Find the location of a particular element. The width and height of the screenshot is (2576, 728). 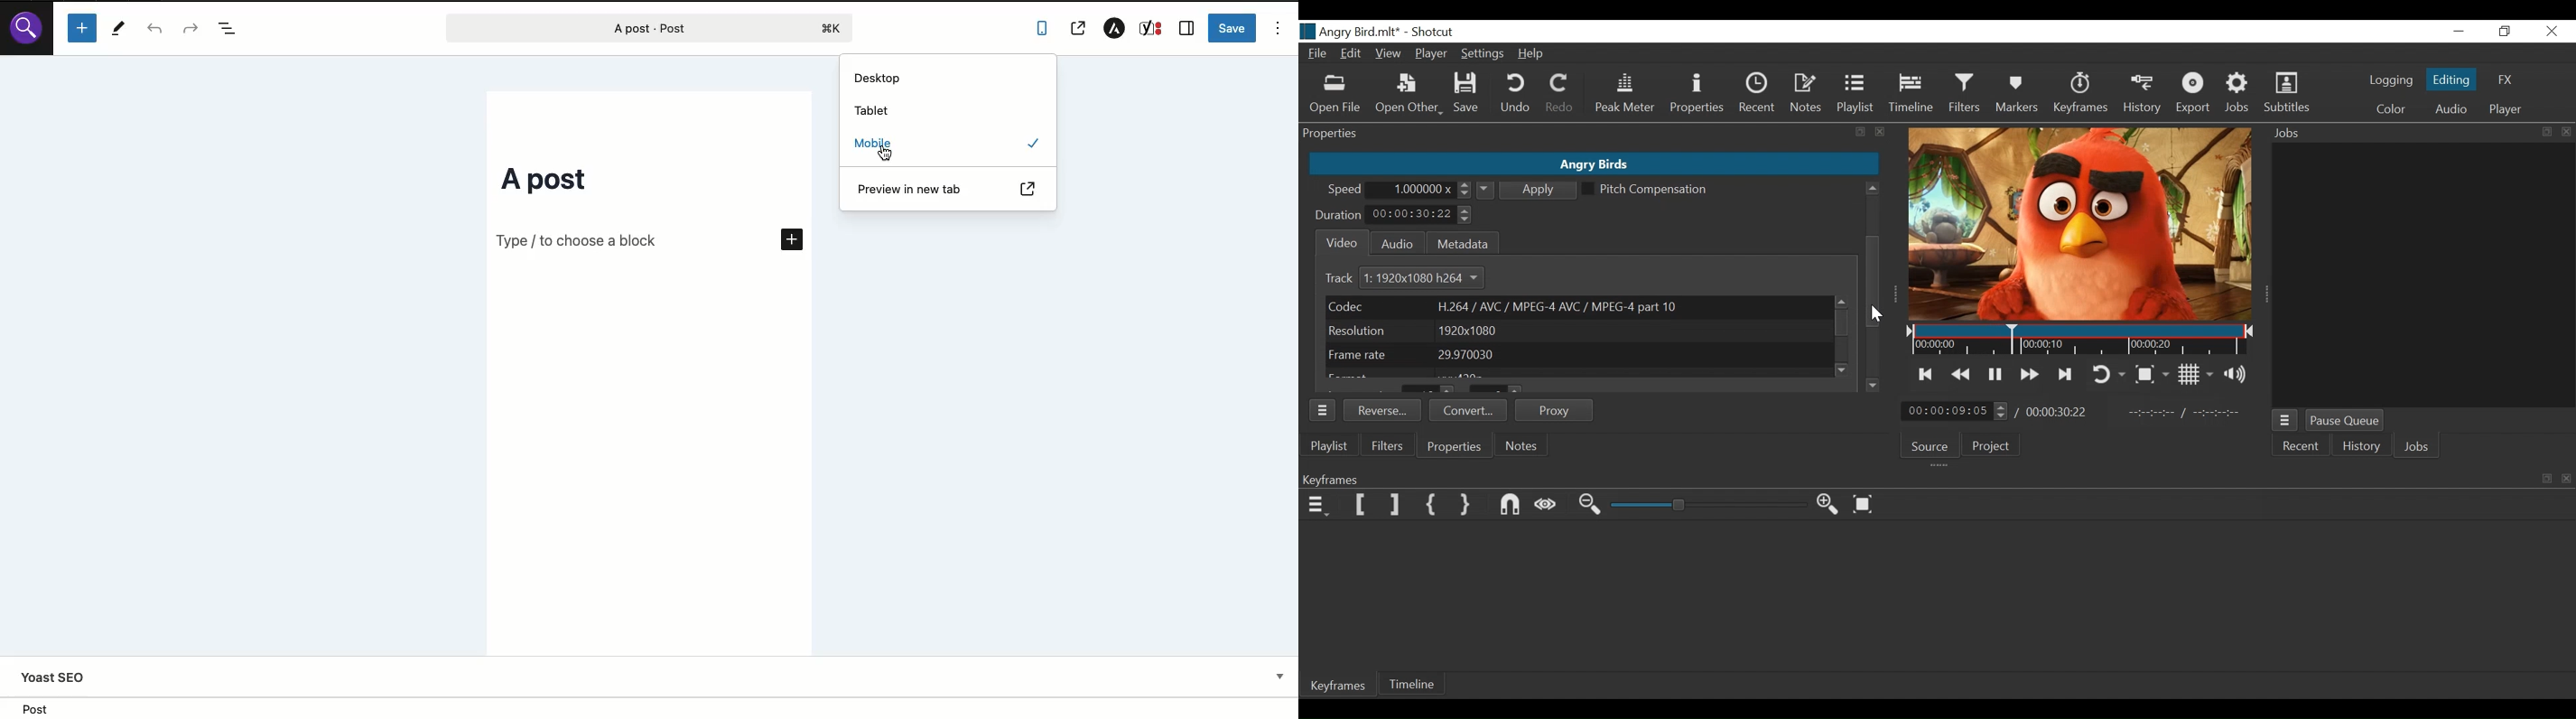

Keyframe is located at coordinates (2082, 97).